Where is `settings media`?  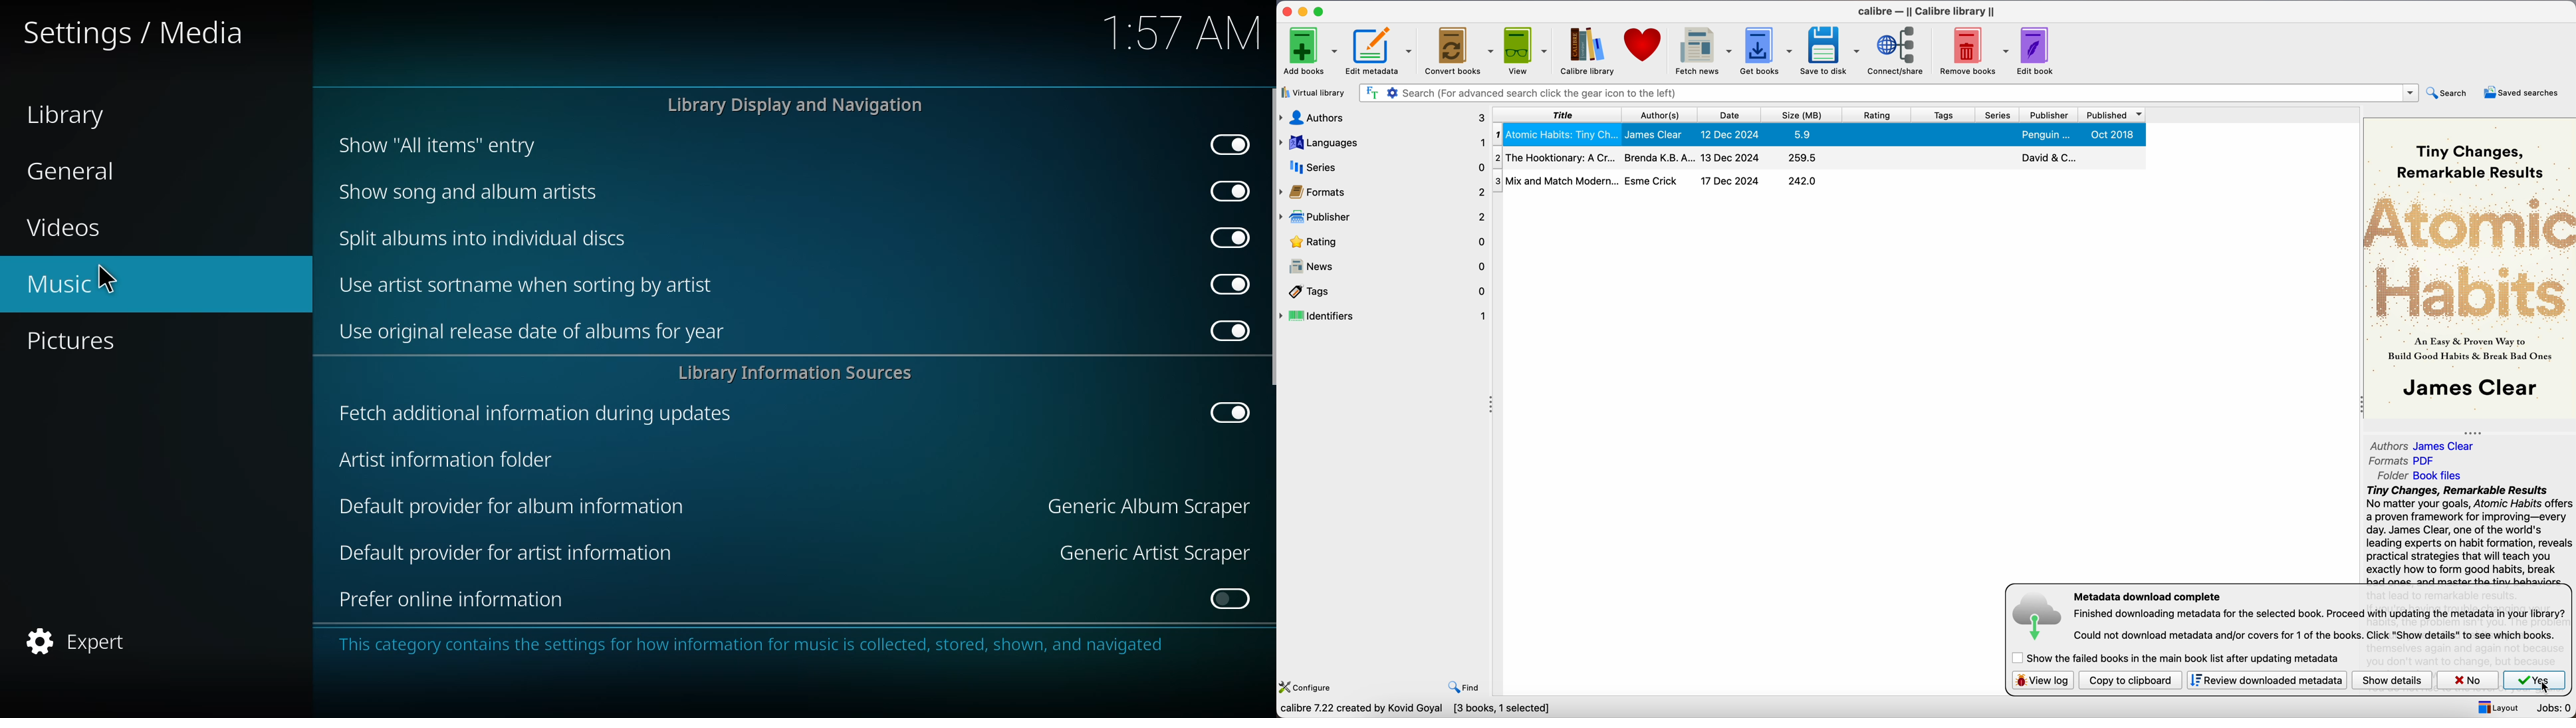
settings media is located at coordinates (141, 35).